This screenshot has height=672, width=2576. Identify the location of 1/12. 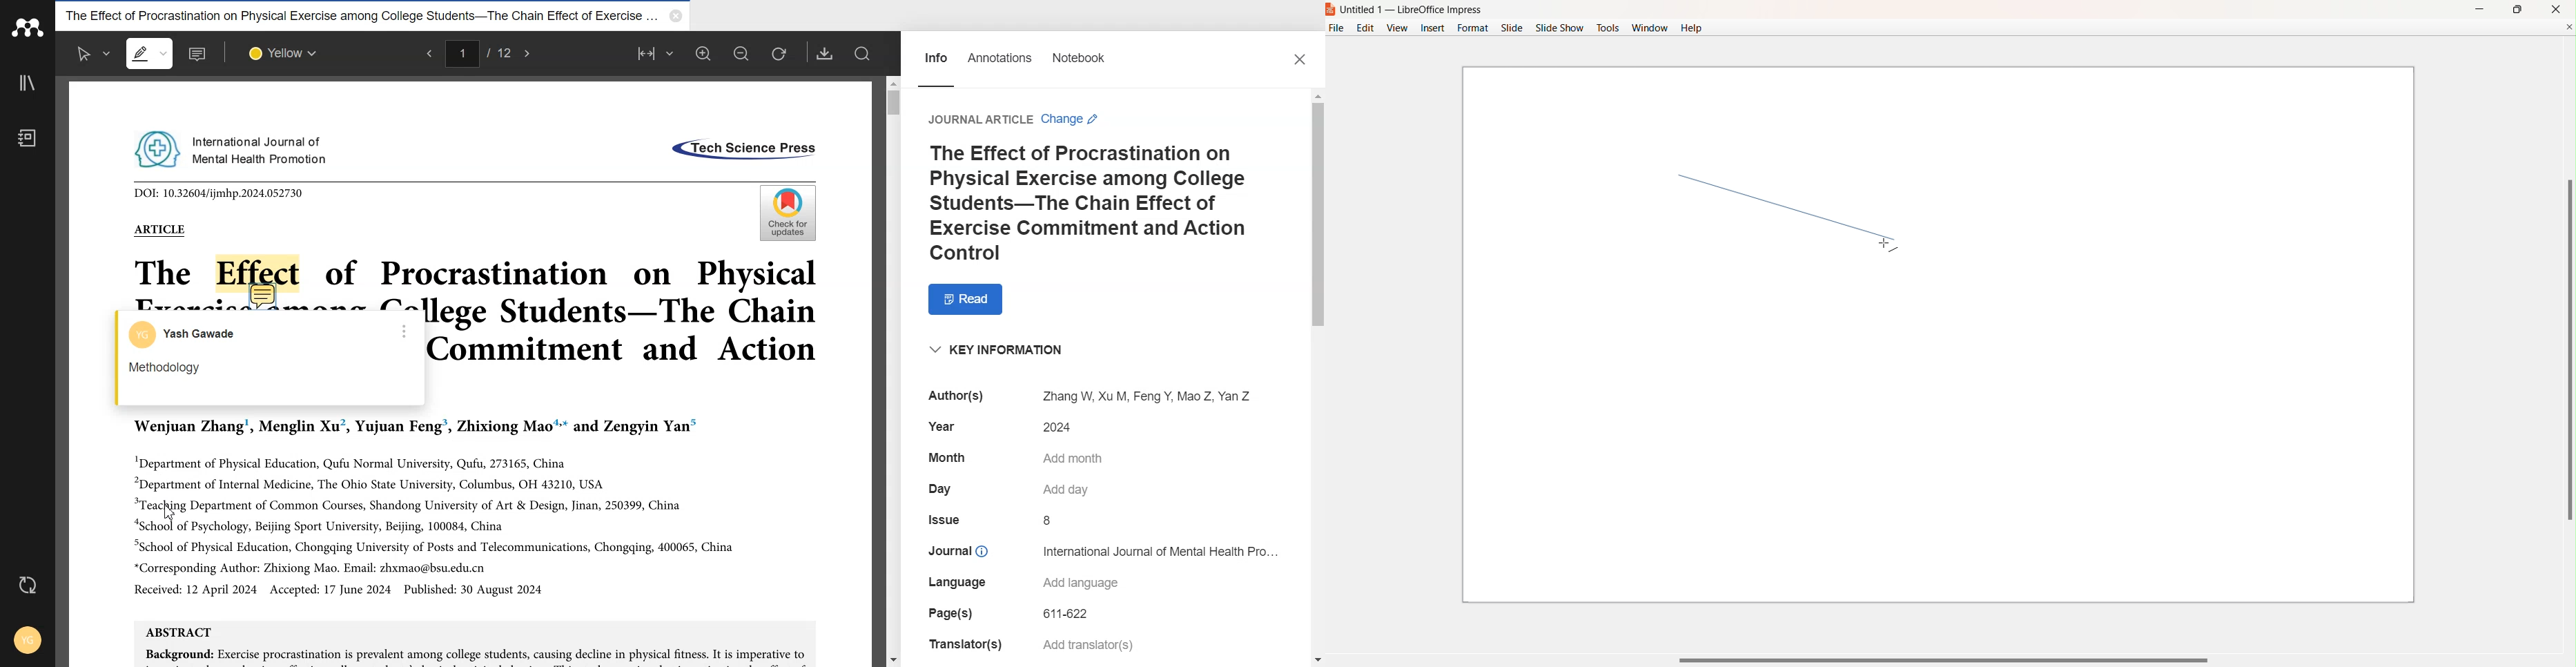
(480, 55).